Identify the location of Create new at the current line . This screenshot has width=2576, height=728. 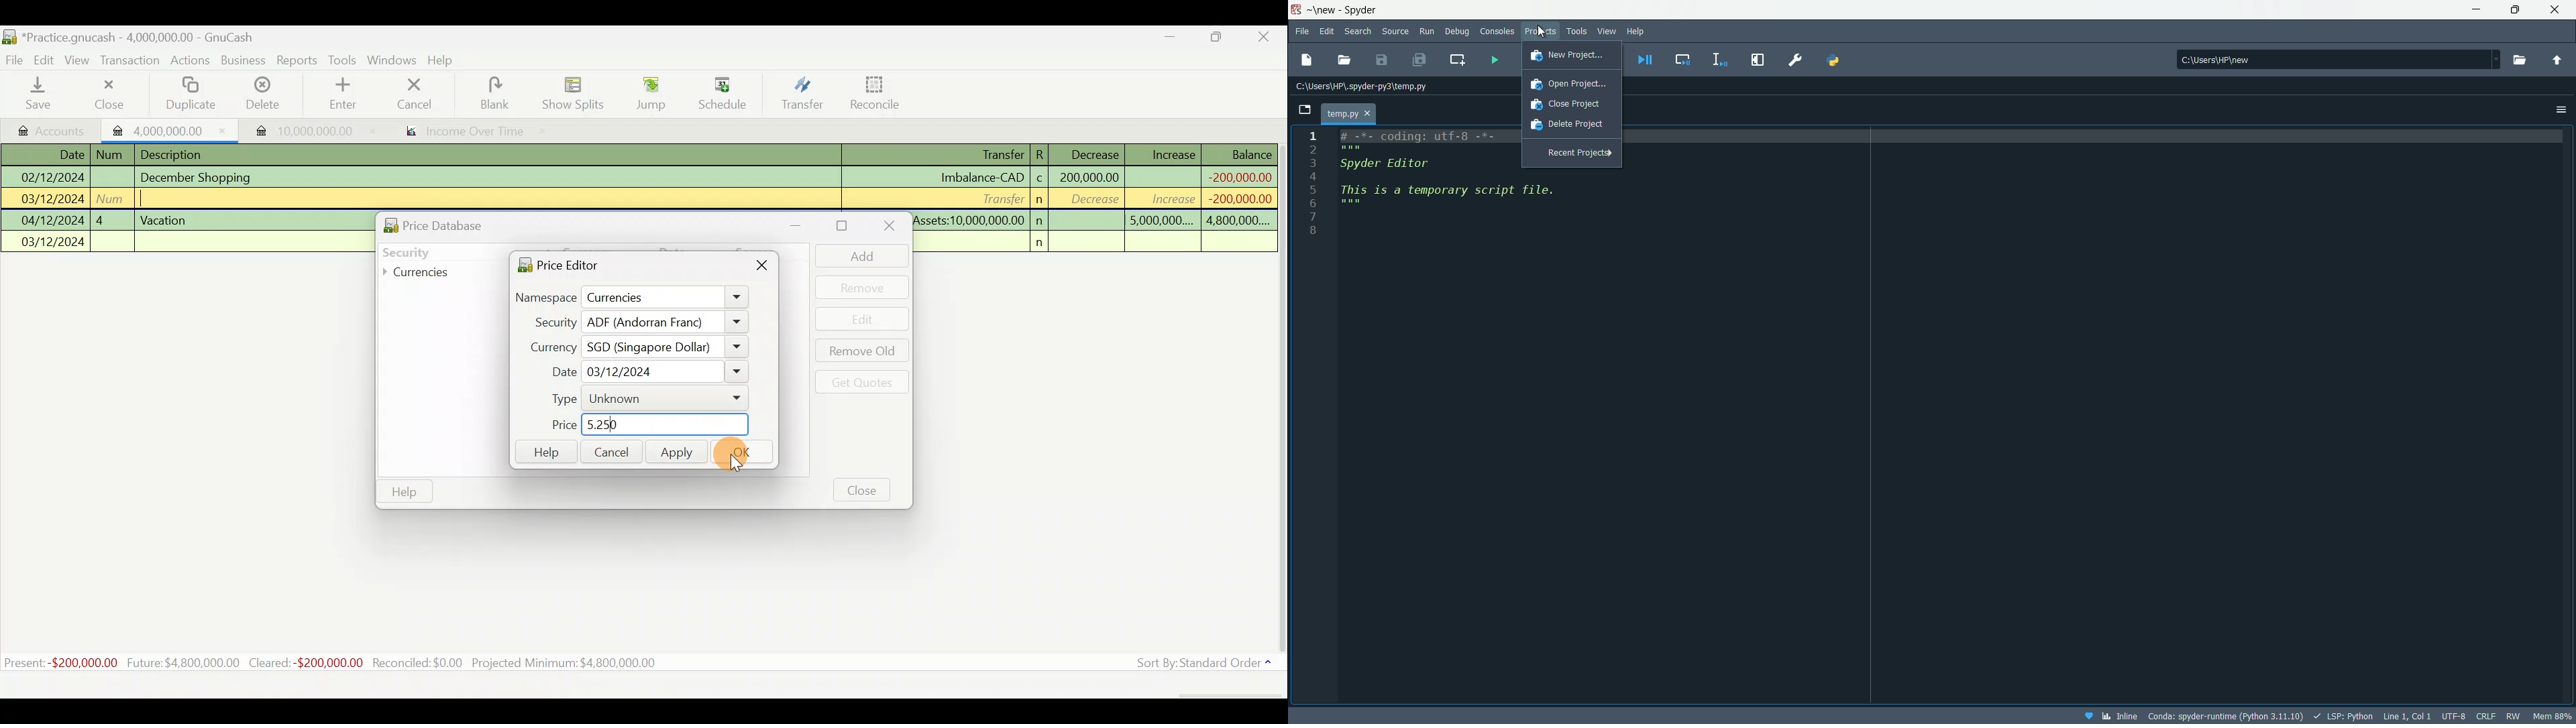
(1458, 62).